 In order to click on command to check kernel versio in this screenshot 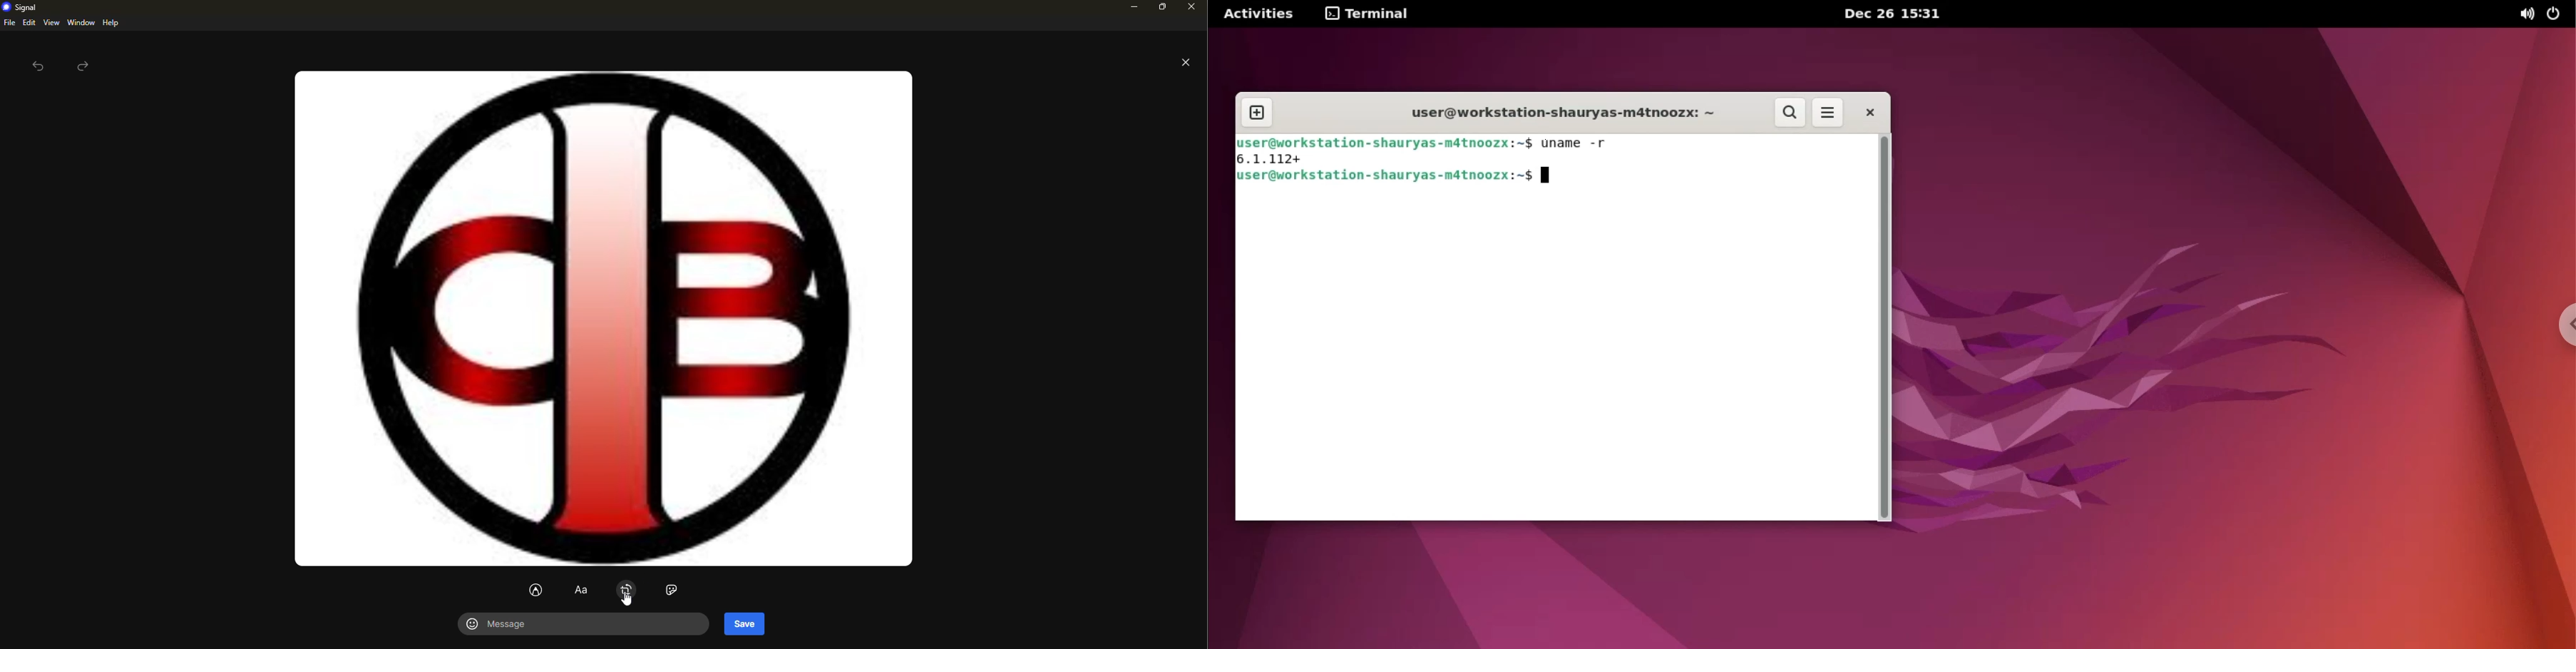, I will do `click(1548, 113)`.